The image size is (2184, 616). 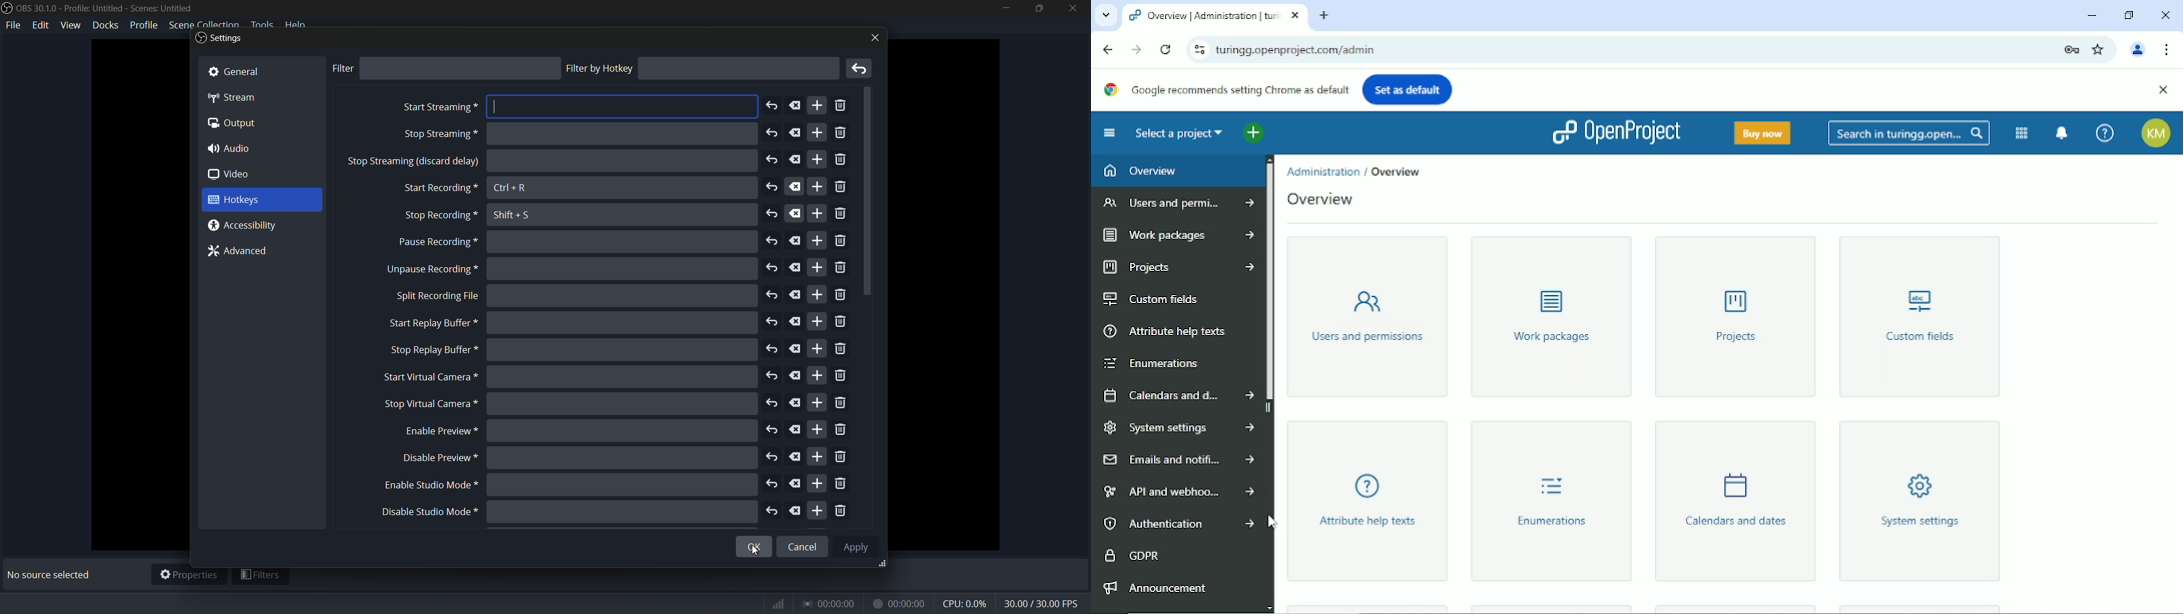 I want to click on undo, so click(x=772, y=133).